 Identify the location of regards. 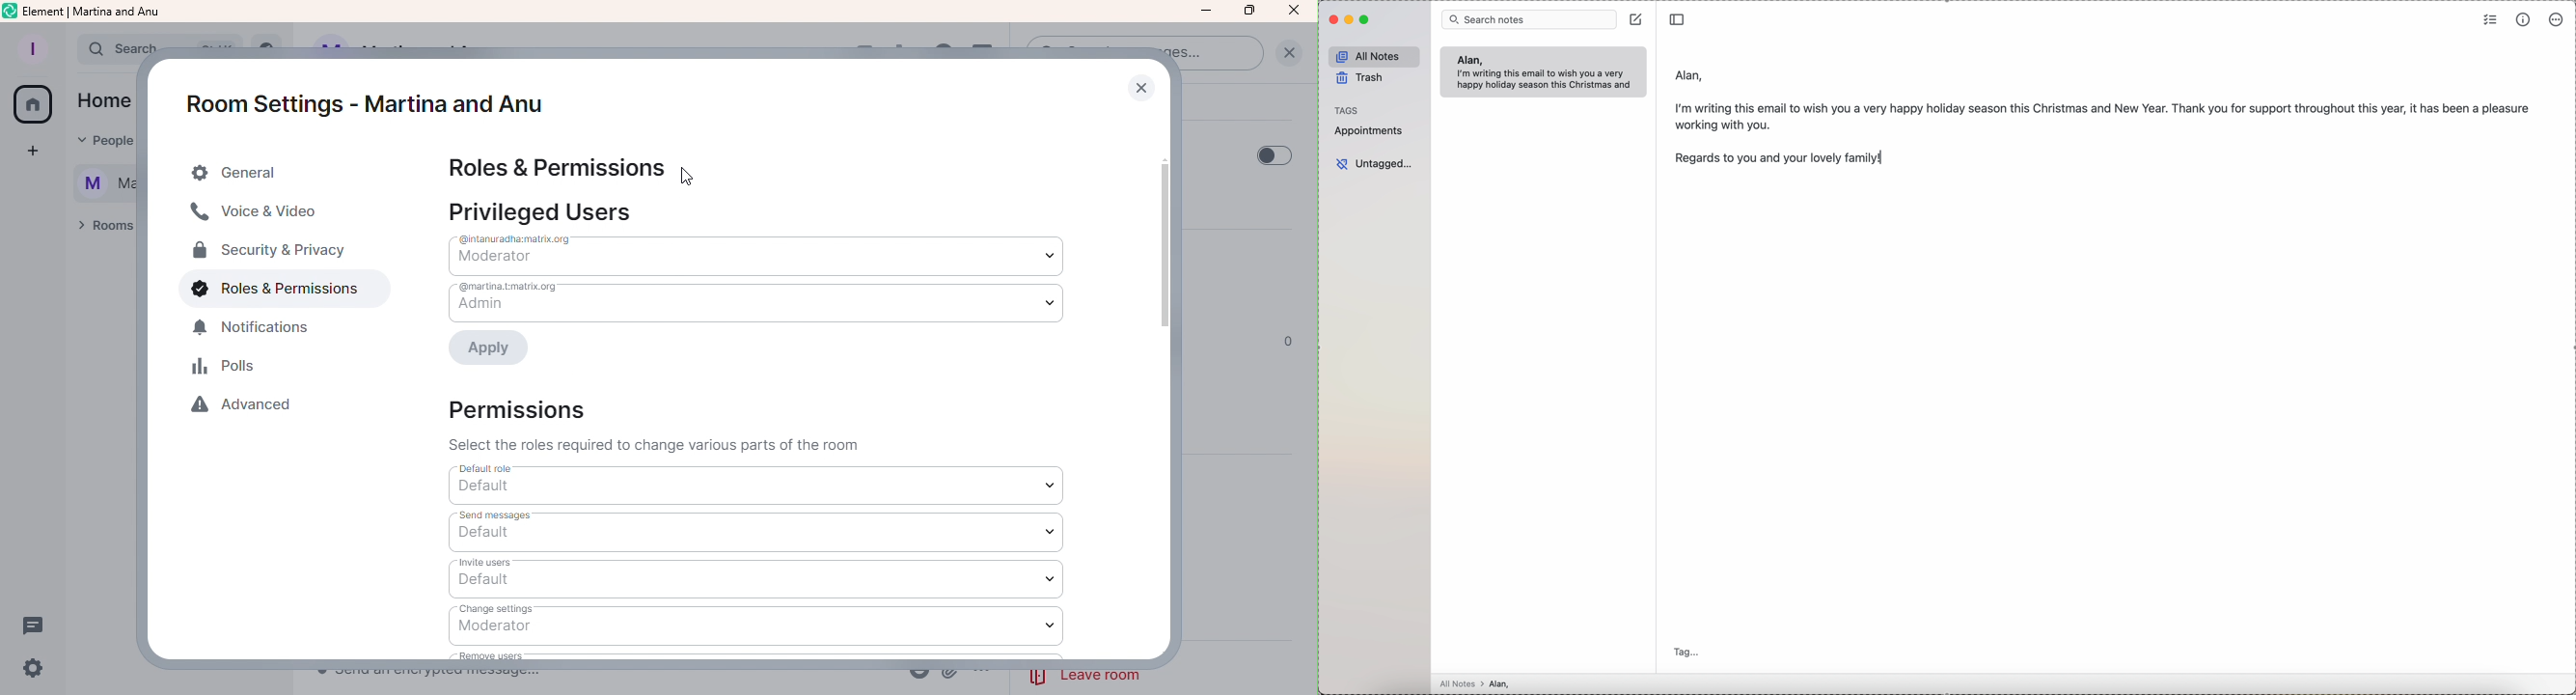
(1786, 161).